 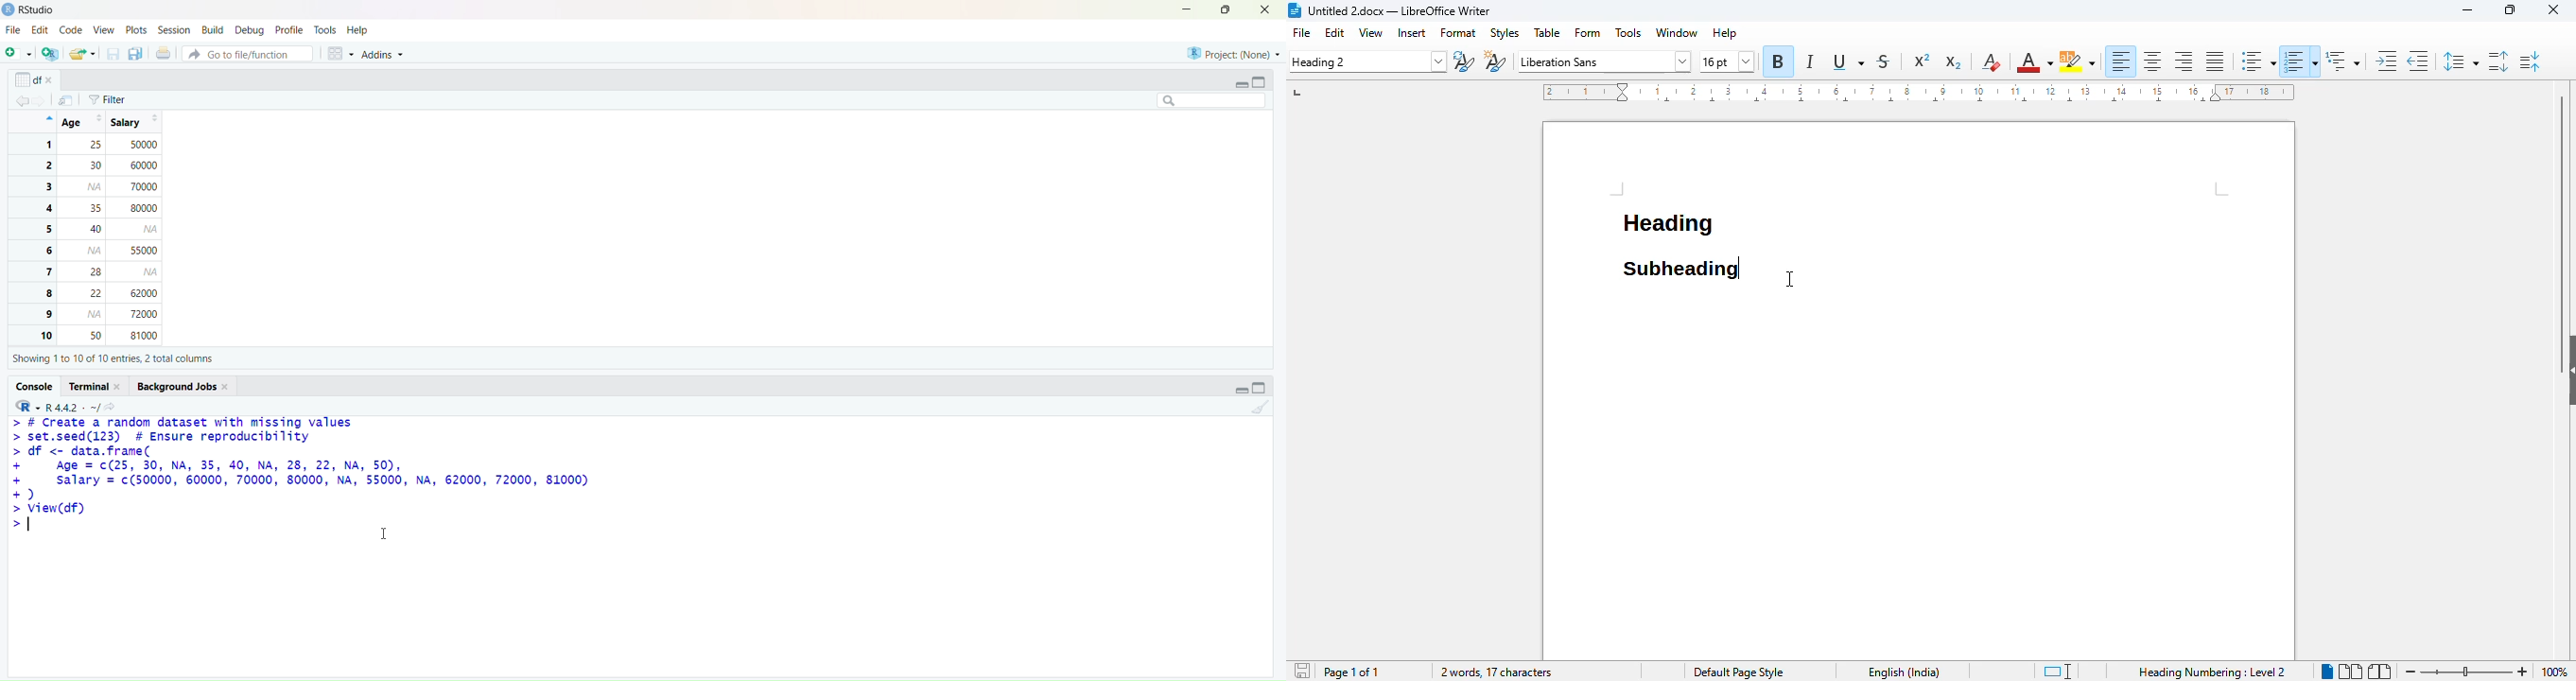 What do you see at coordinates (44, 101) in the screenshot?
I see `forward` at bounding box center [44, 101].